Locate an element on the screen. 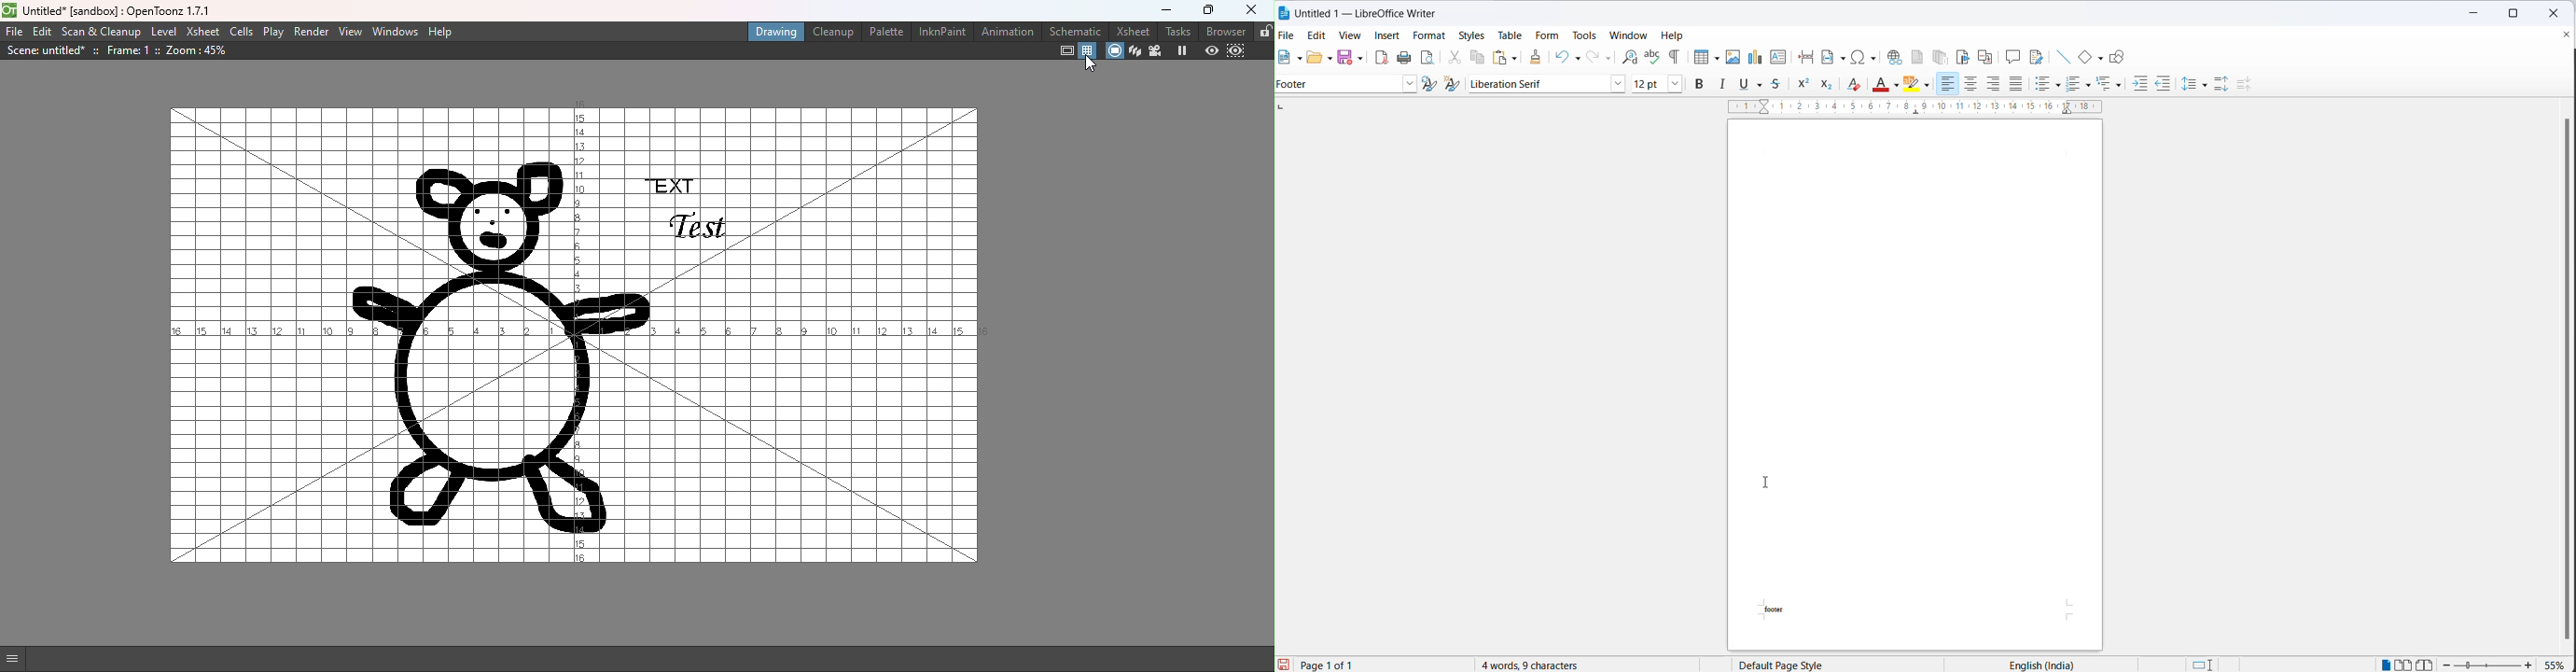 Image resolution: width=2576 pixels, height=672 pixels. find and replace is located at coordinates (1630, 57).